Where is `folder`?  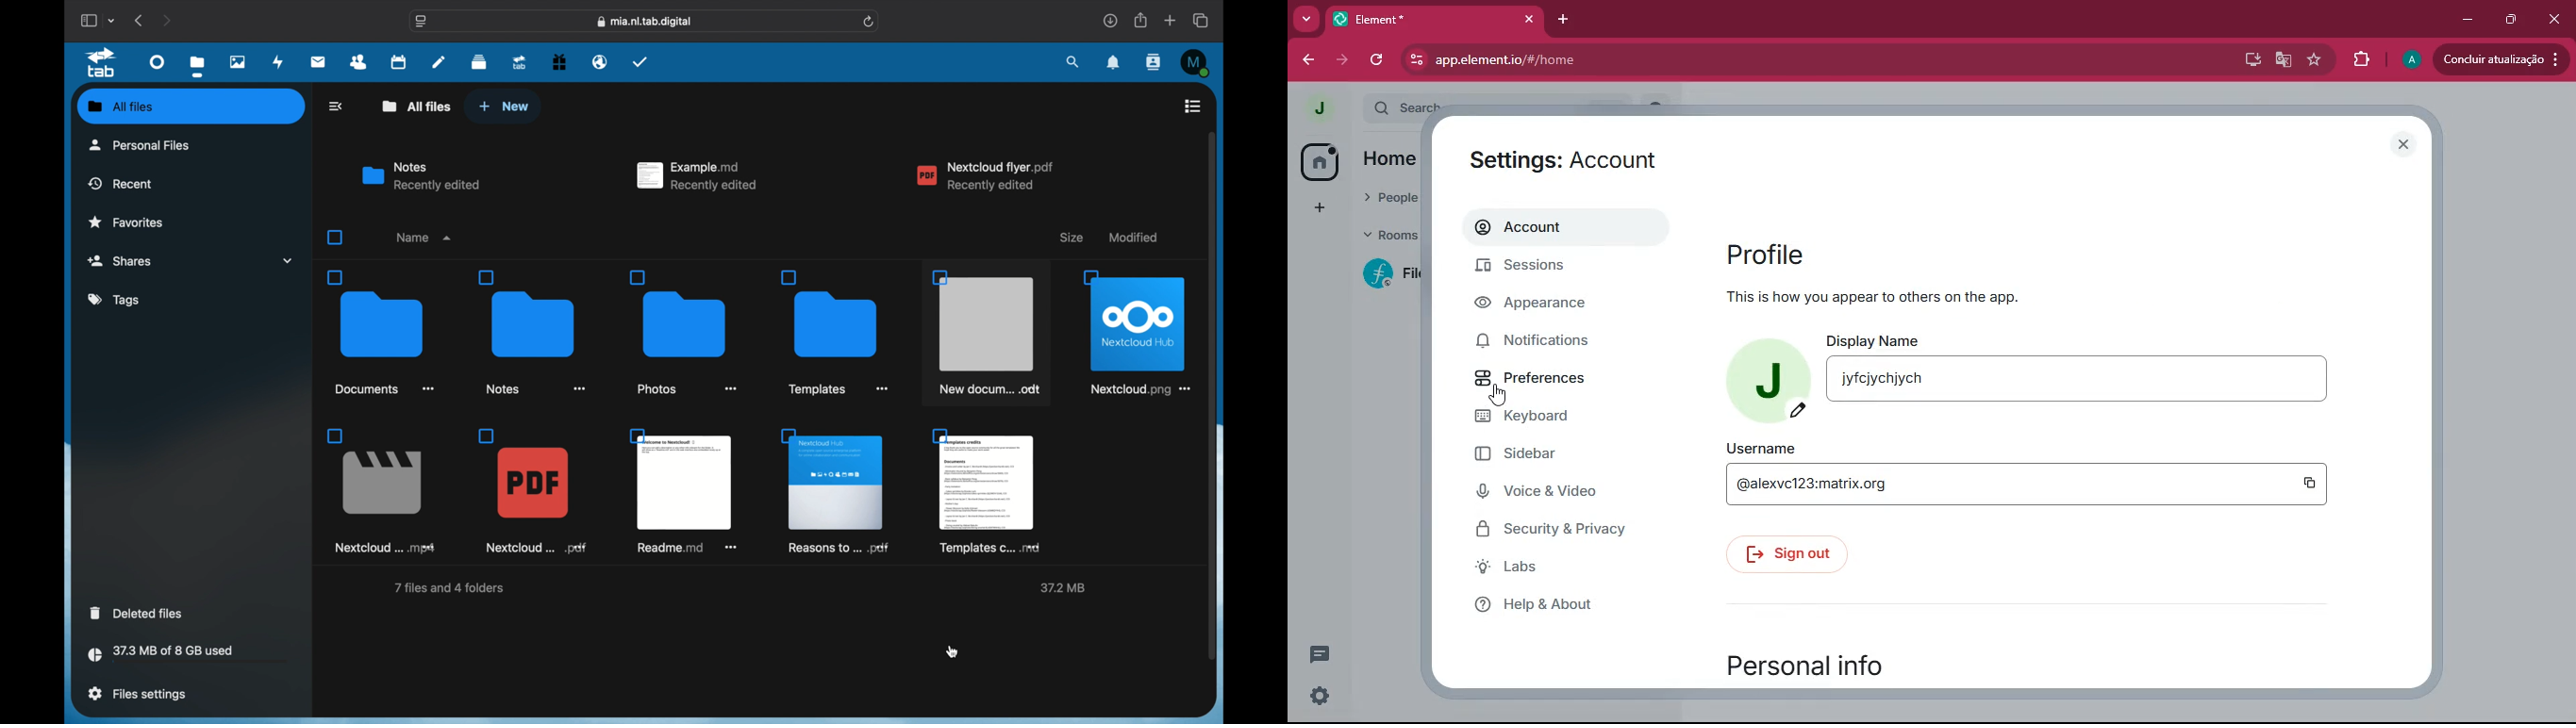
folder is located at coordinates (382, 332).